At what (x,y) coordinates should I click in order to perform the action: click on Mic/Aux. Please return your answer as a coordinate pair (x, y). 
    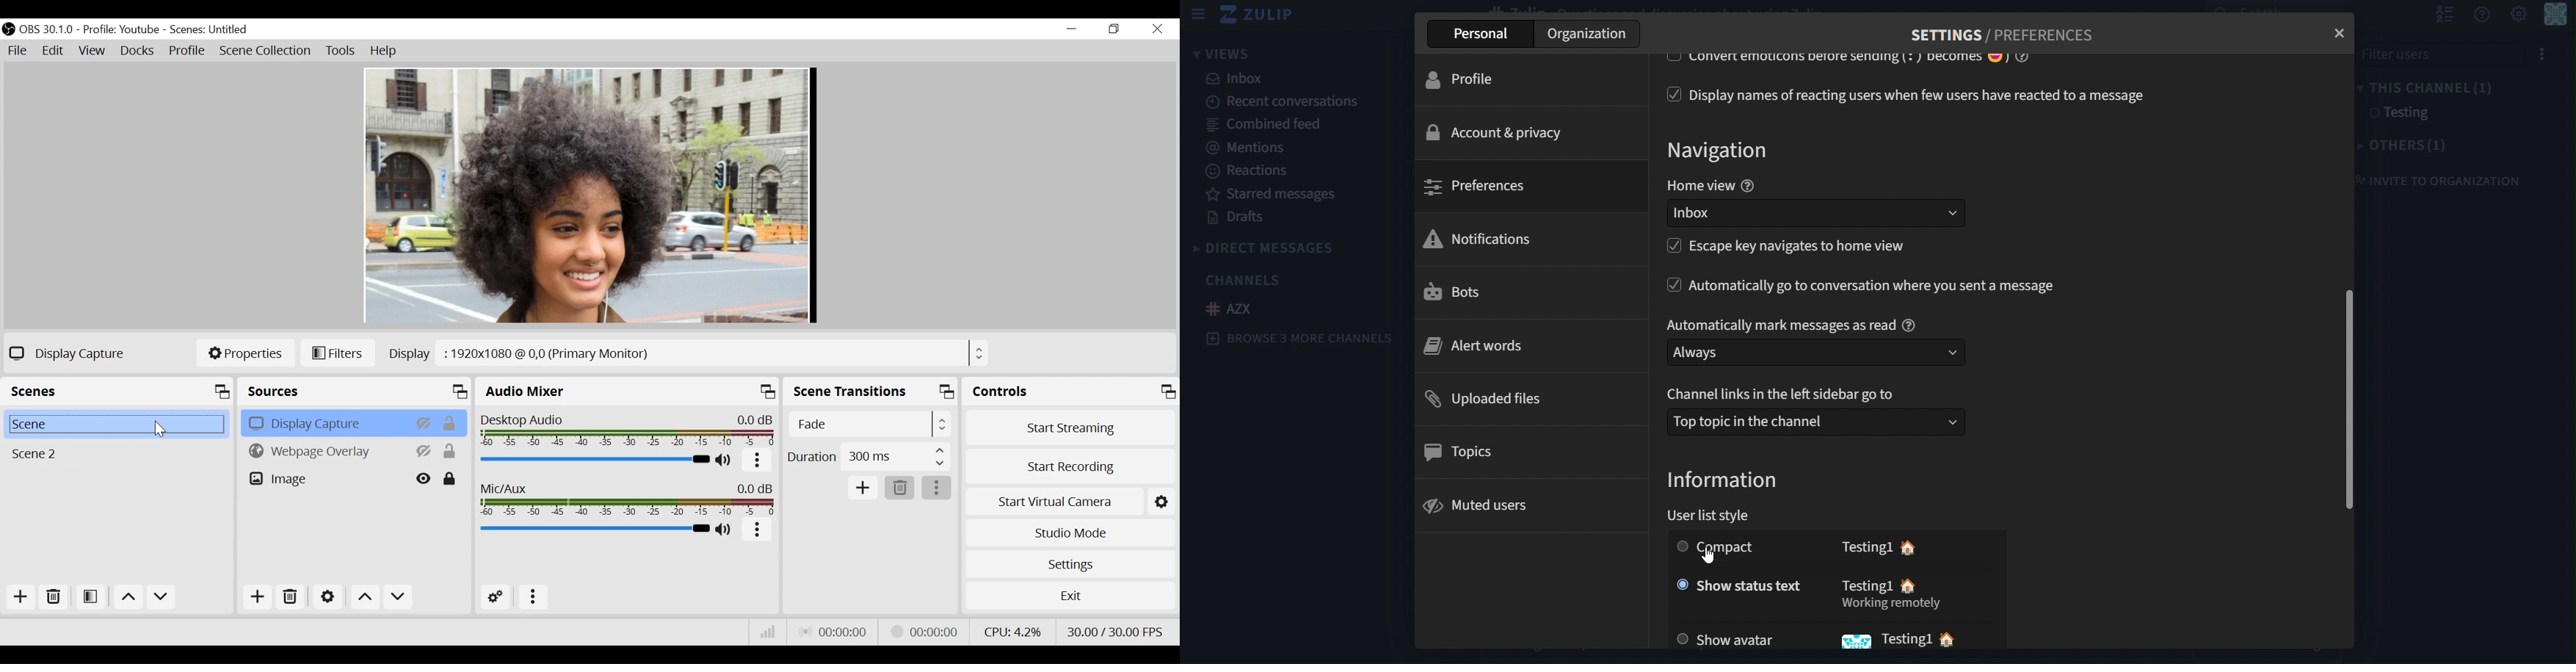
    Looking at the image, I should click on (593, 529).